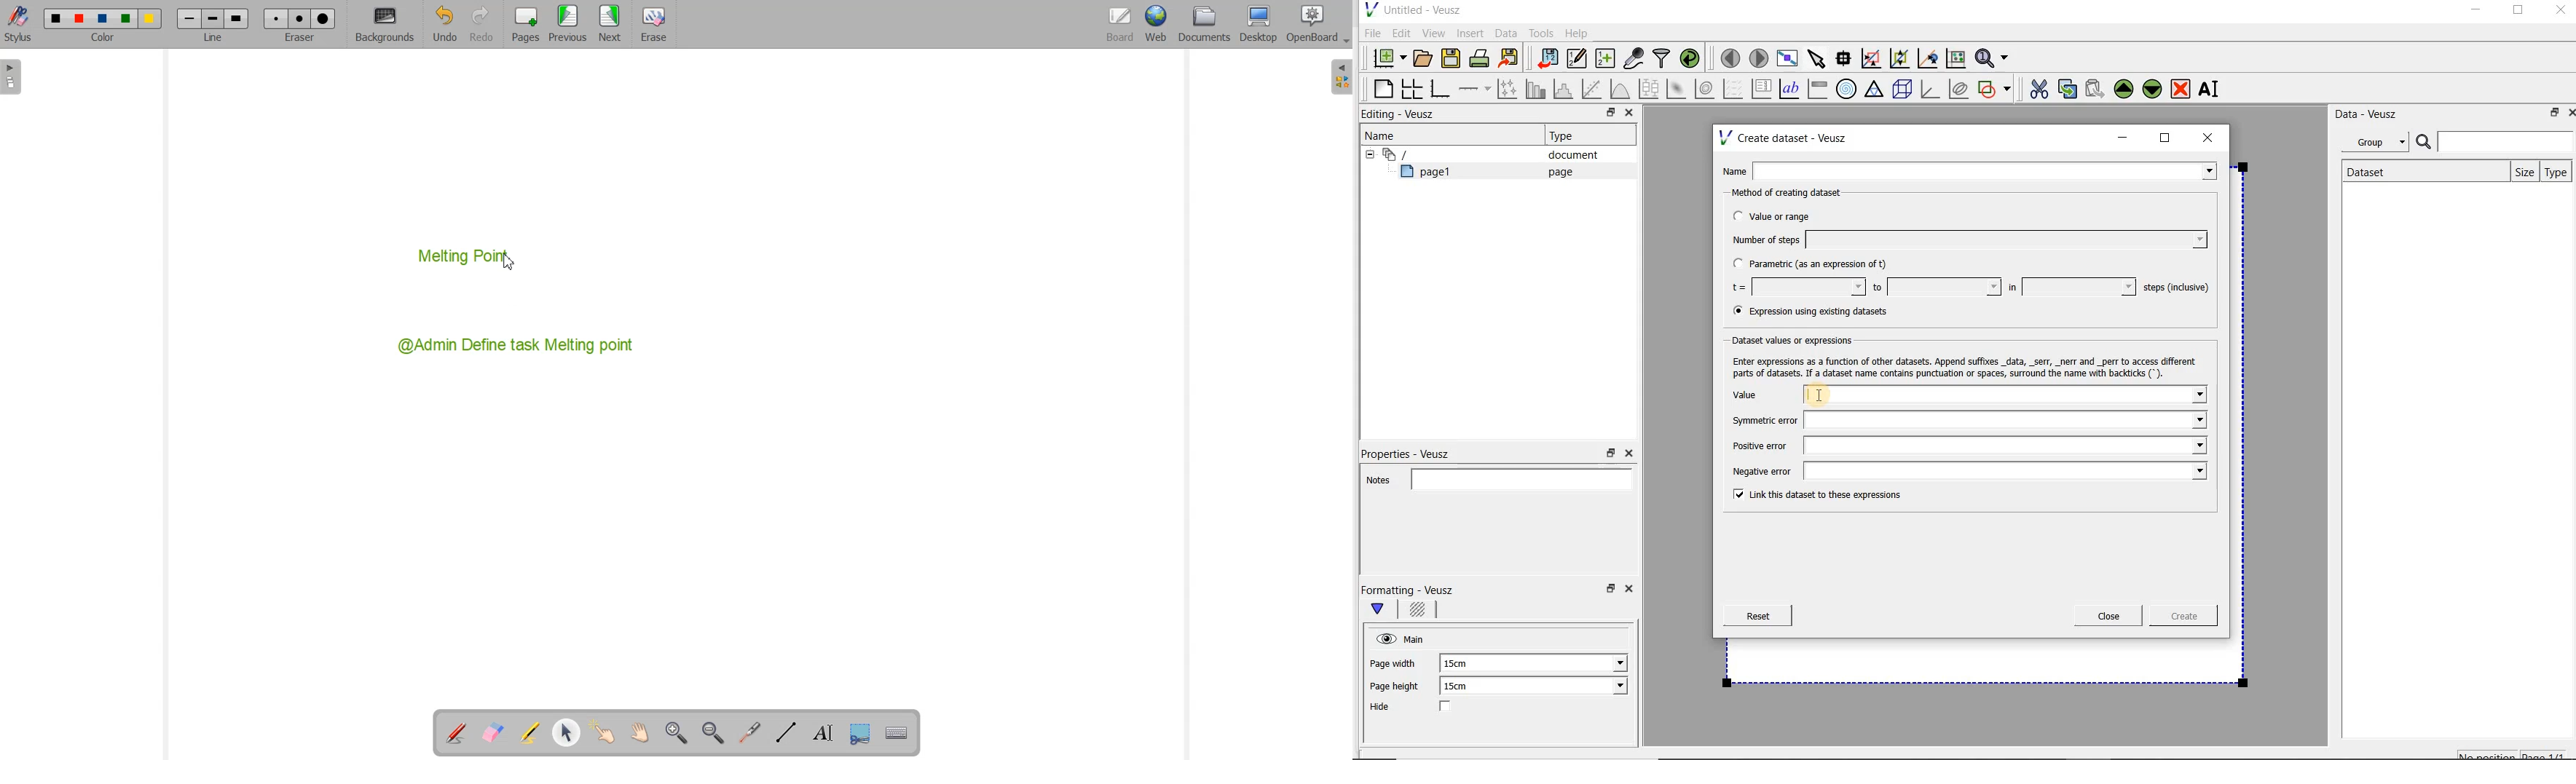  I want to click on Export to graphics format, so click(1509, 60).